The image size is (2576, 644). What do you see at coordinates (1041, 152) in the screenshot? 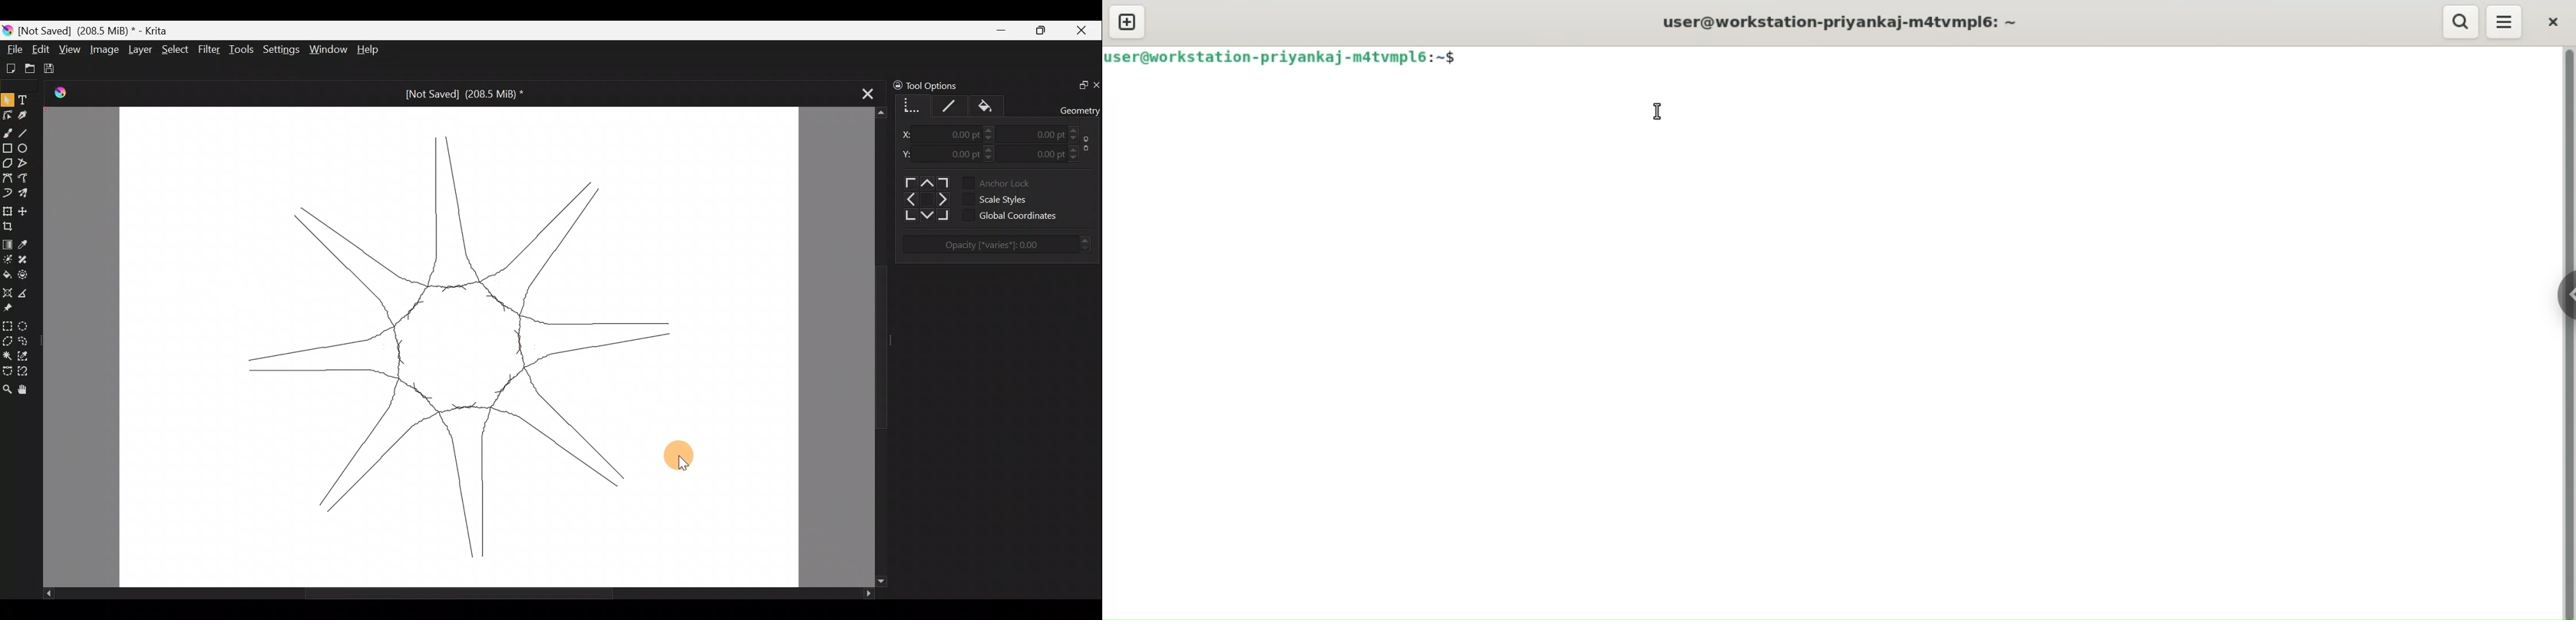
I see `0.00pt` at bounding box center [1041, 152].